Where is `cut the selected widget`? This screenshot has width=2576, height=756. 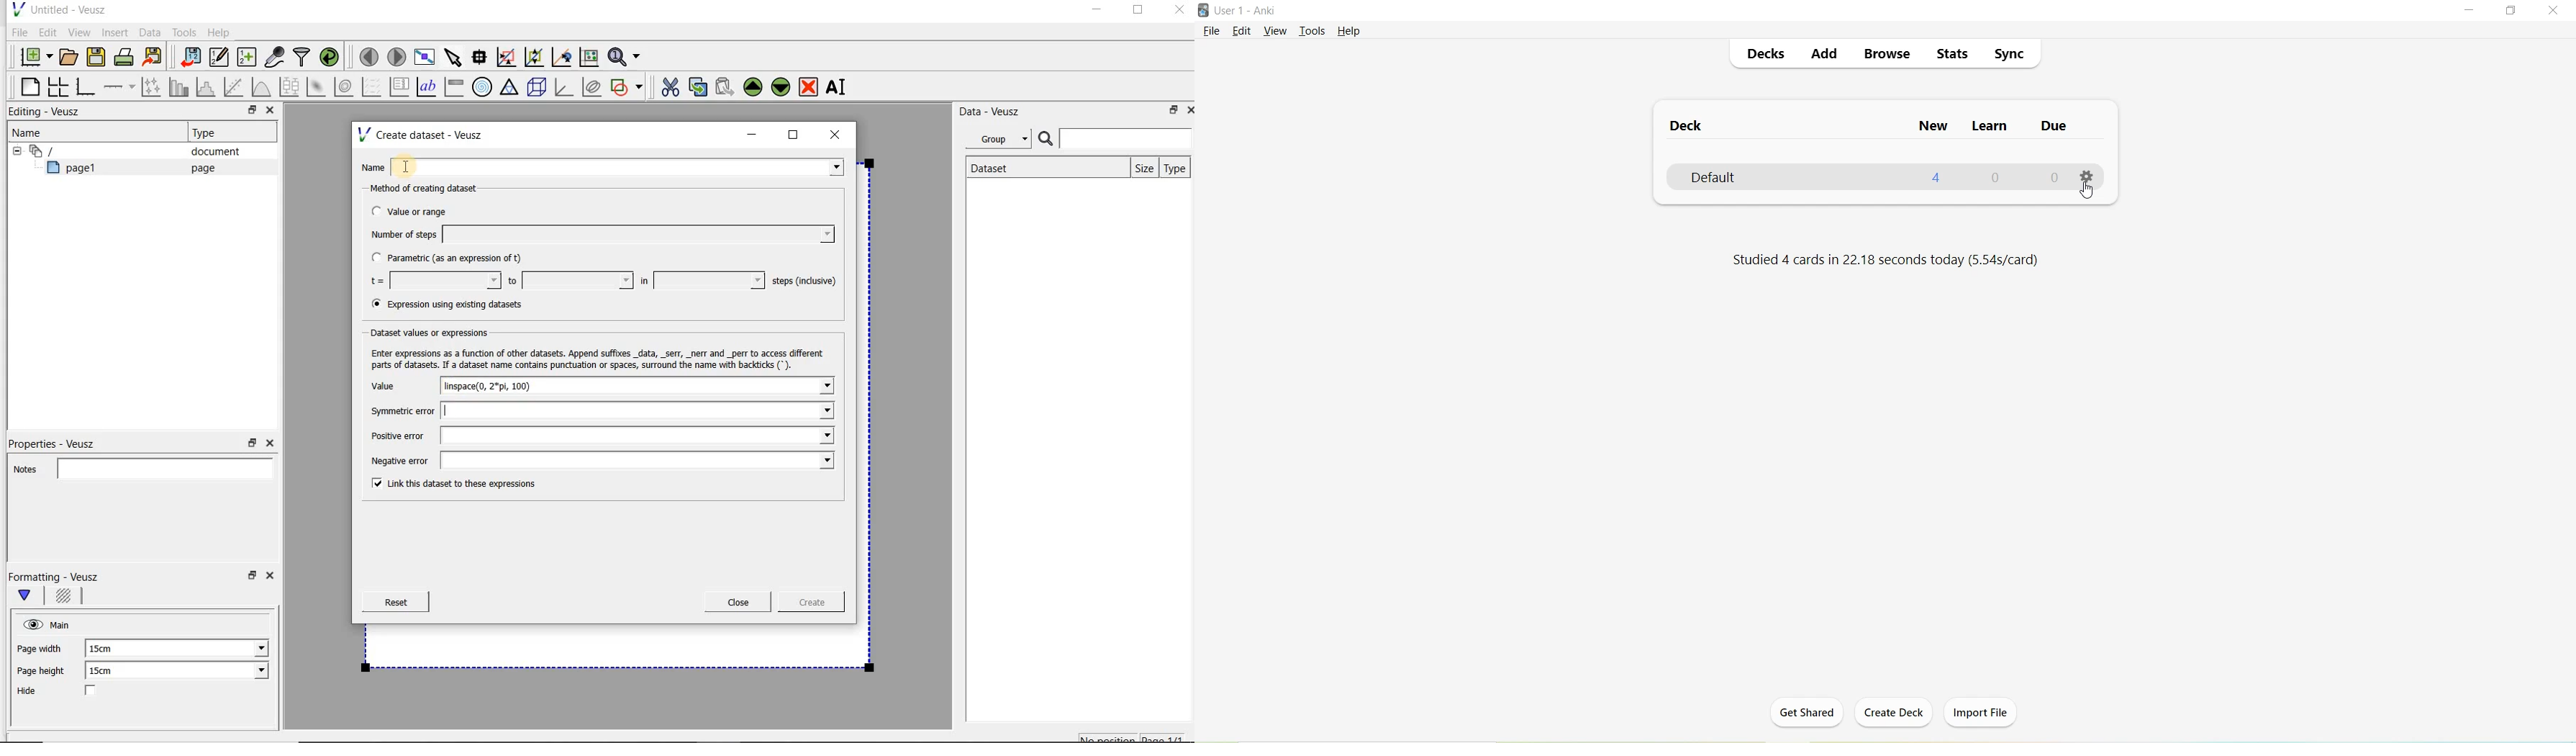
cut the selected widget is located at coordinates (668, 85).